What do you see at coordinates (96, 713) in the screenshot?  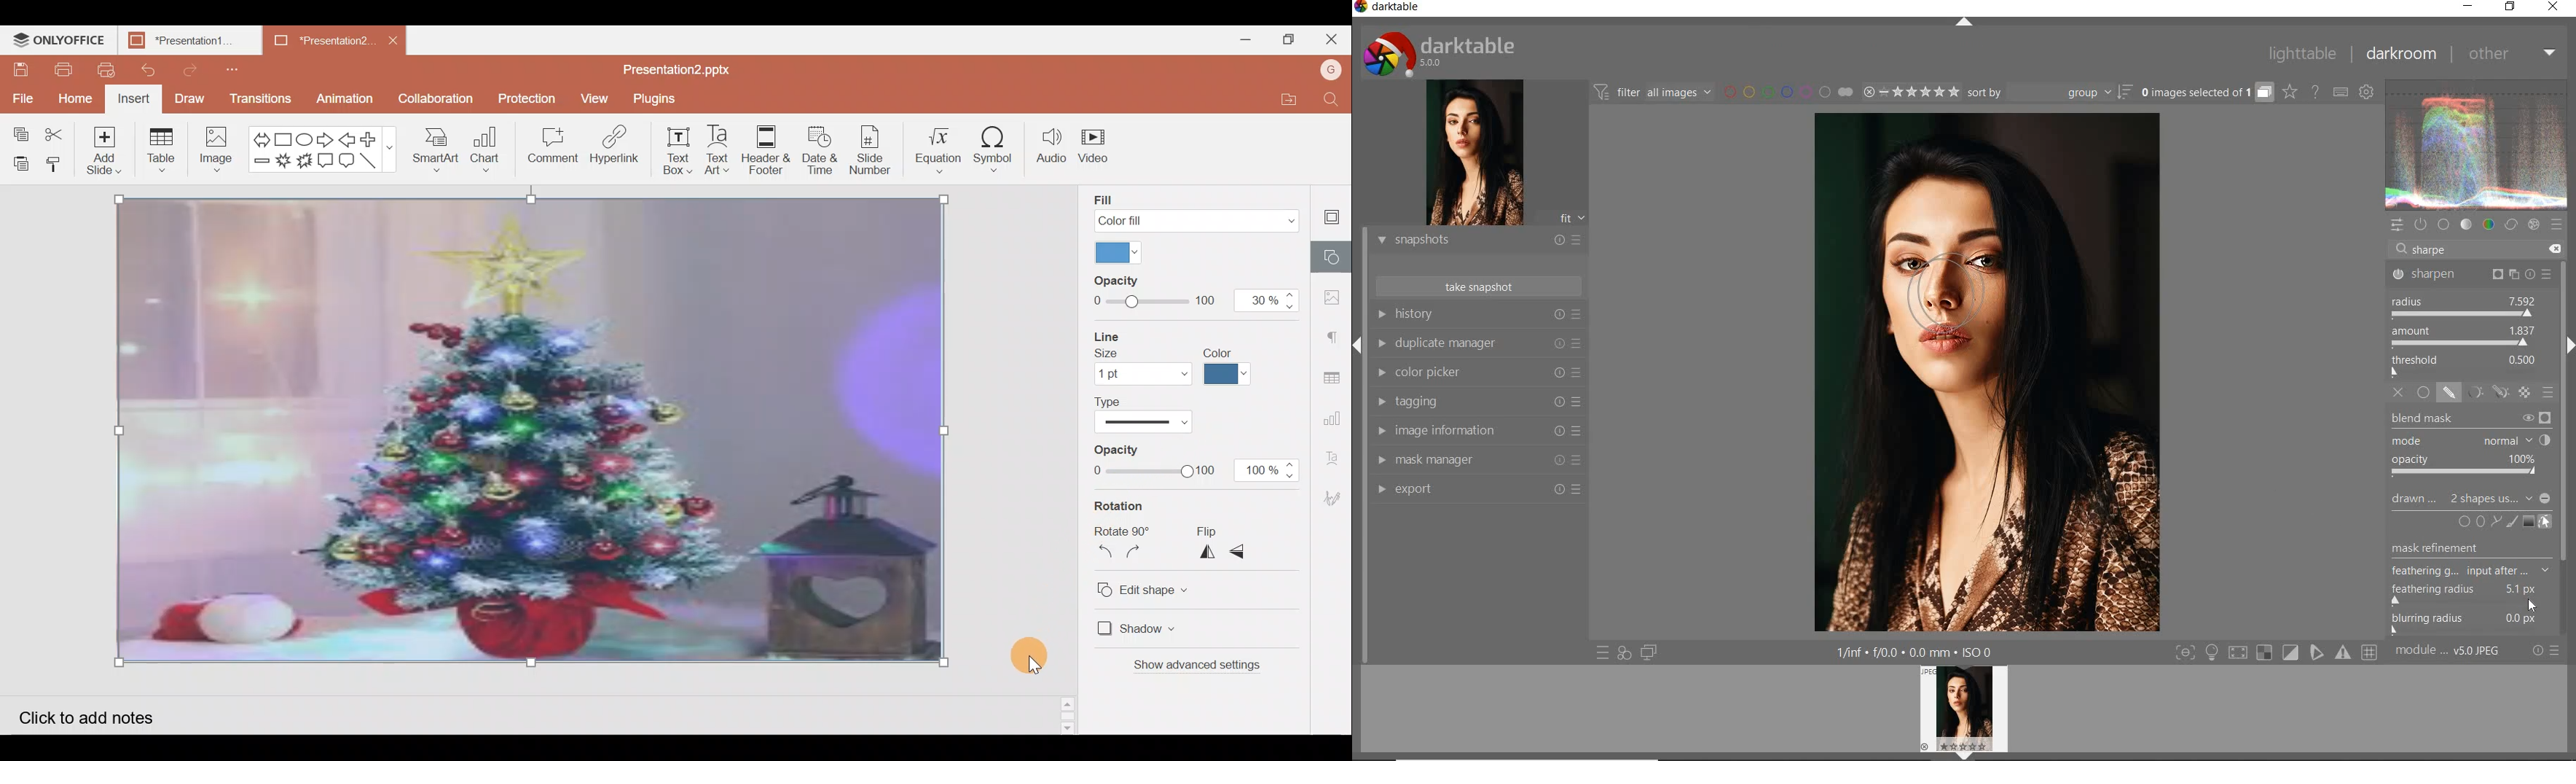 I see `Click to add notes` at bounding box center [96, 713].